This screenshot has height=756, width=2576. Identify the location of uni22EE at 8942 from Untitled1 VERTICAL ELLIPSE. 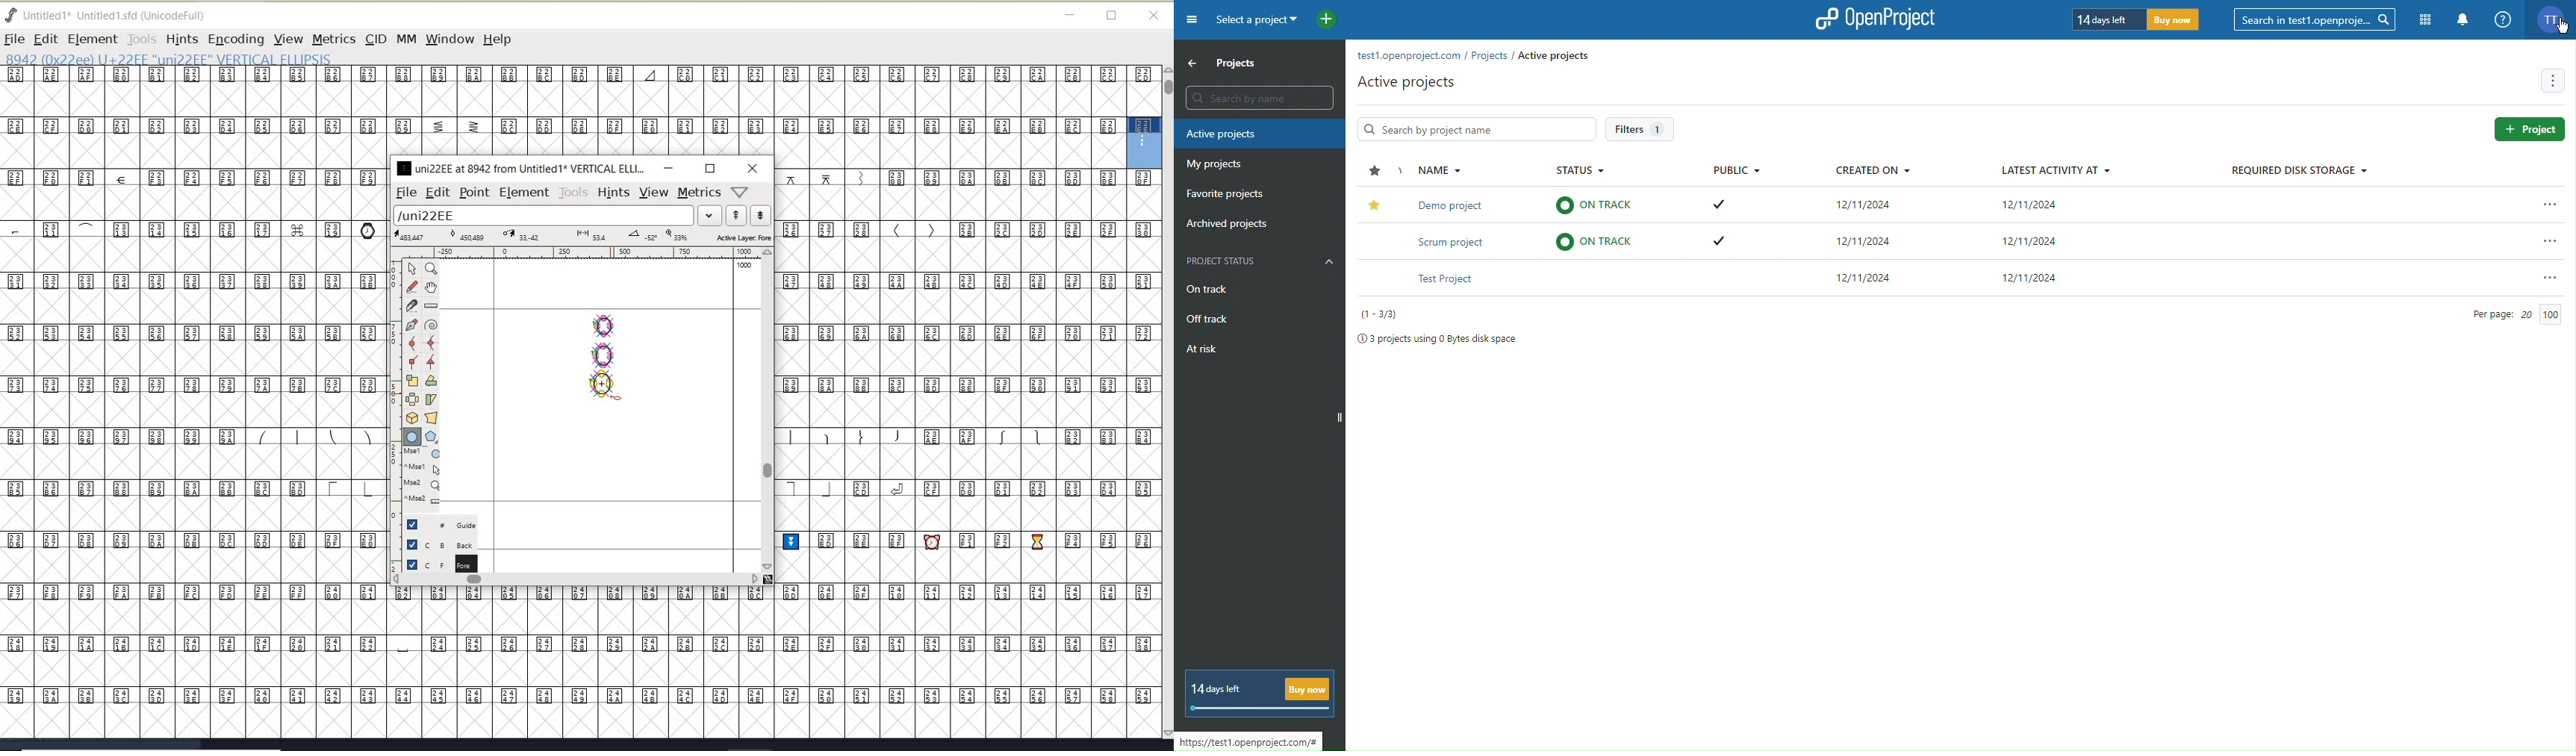
(522, 168).